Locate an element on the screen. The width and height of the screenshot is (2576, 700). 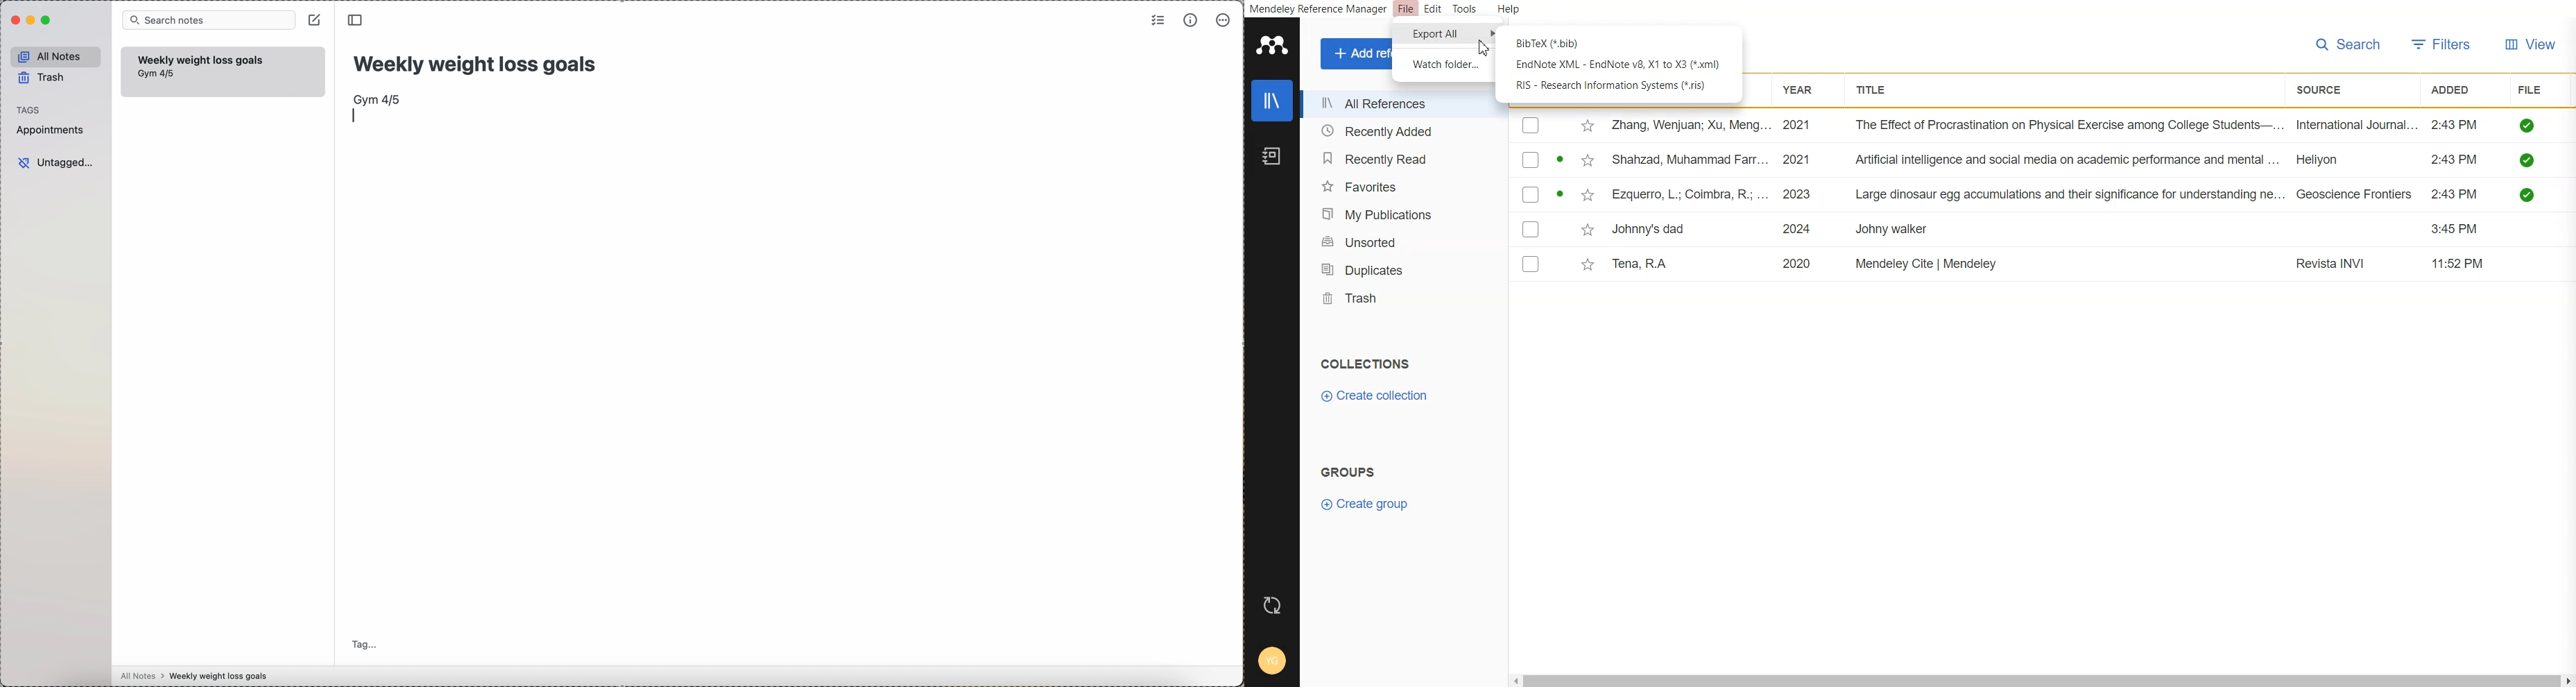
2:43PM is located at coordinates (2457, 194).